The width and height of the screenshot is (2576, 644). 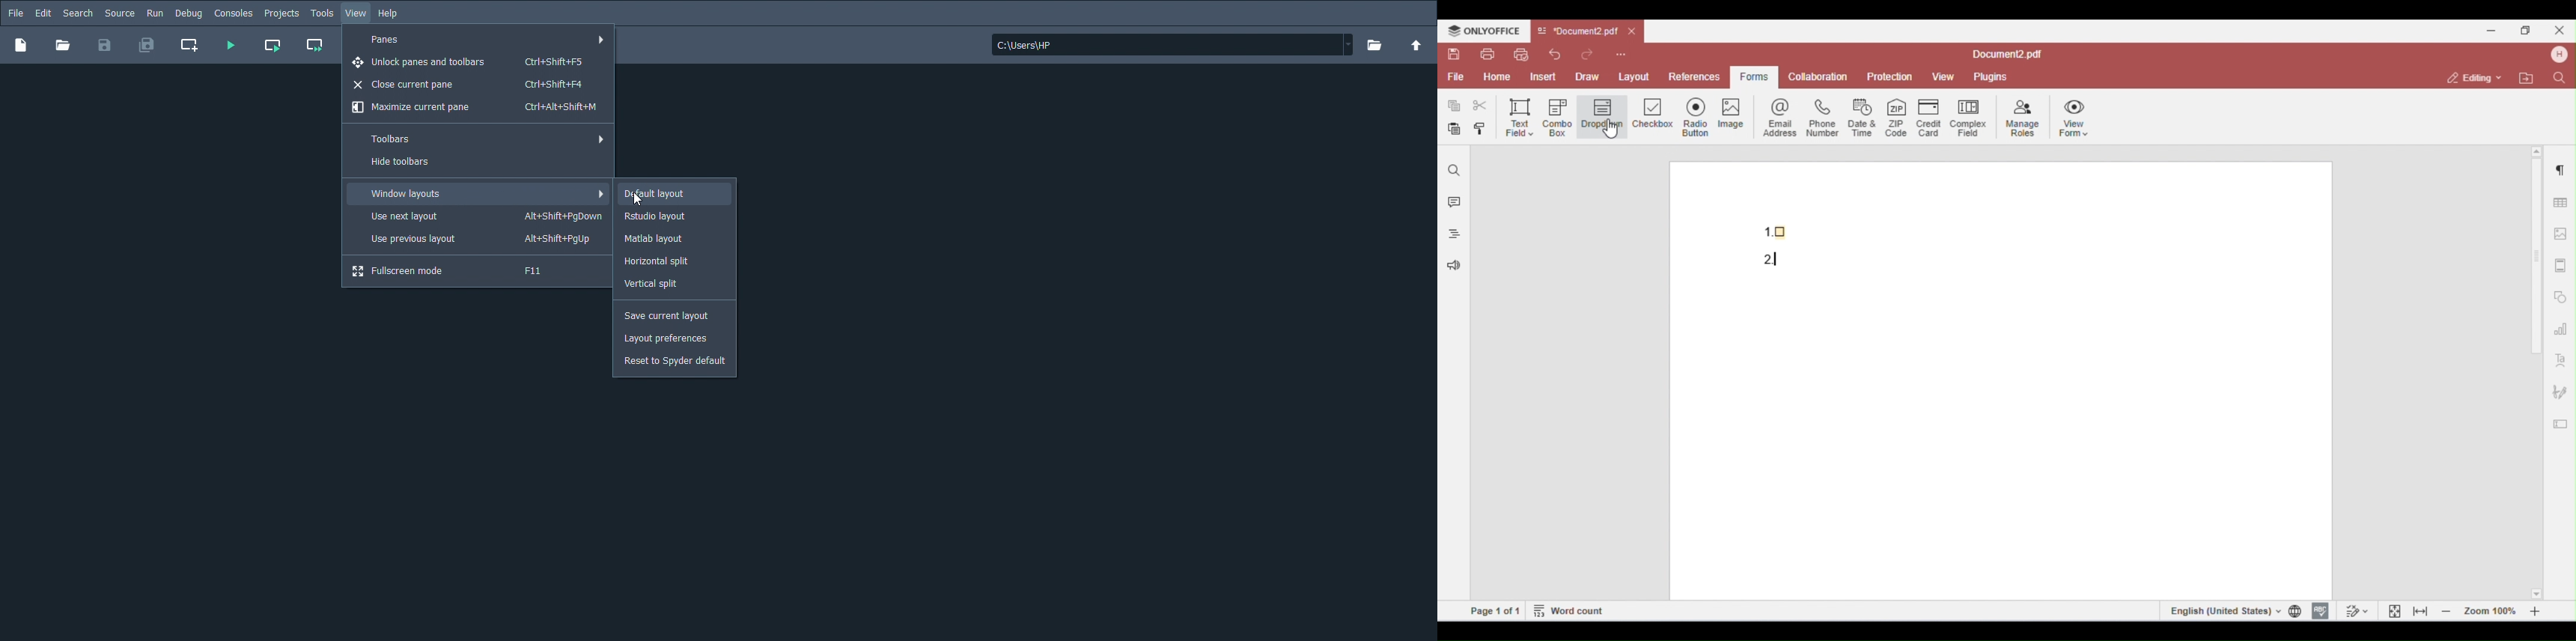 What do you see at coordinates (273, 44) in the screenshot?
I see `Run current cell` at bounding box center [273, 44].